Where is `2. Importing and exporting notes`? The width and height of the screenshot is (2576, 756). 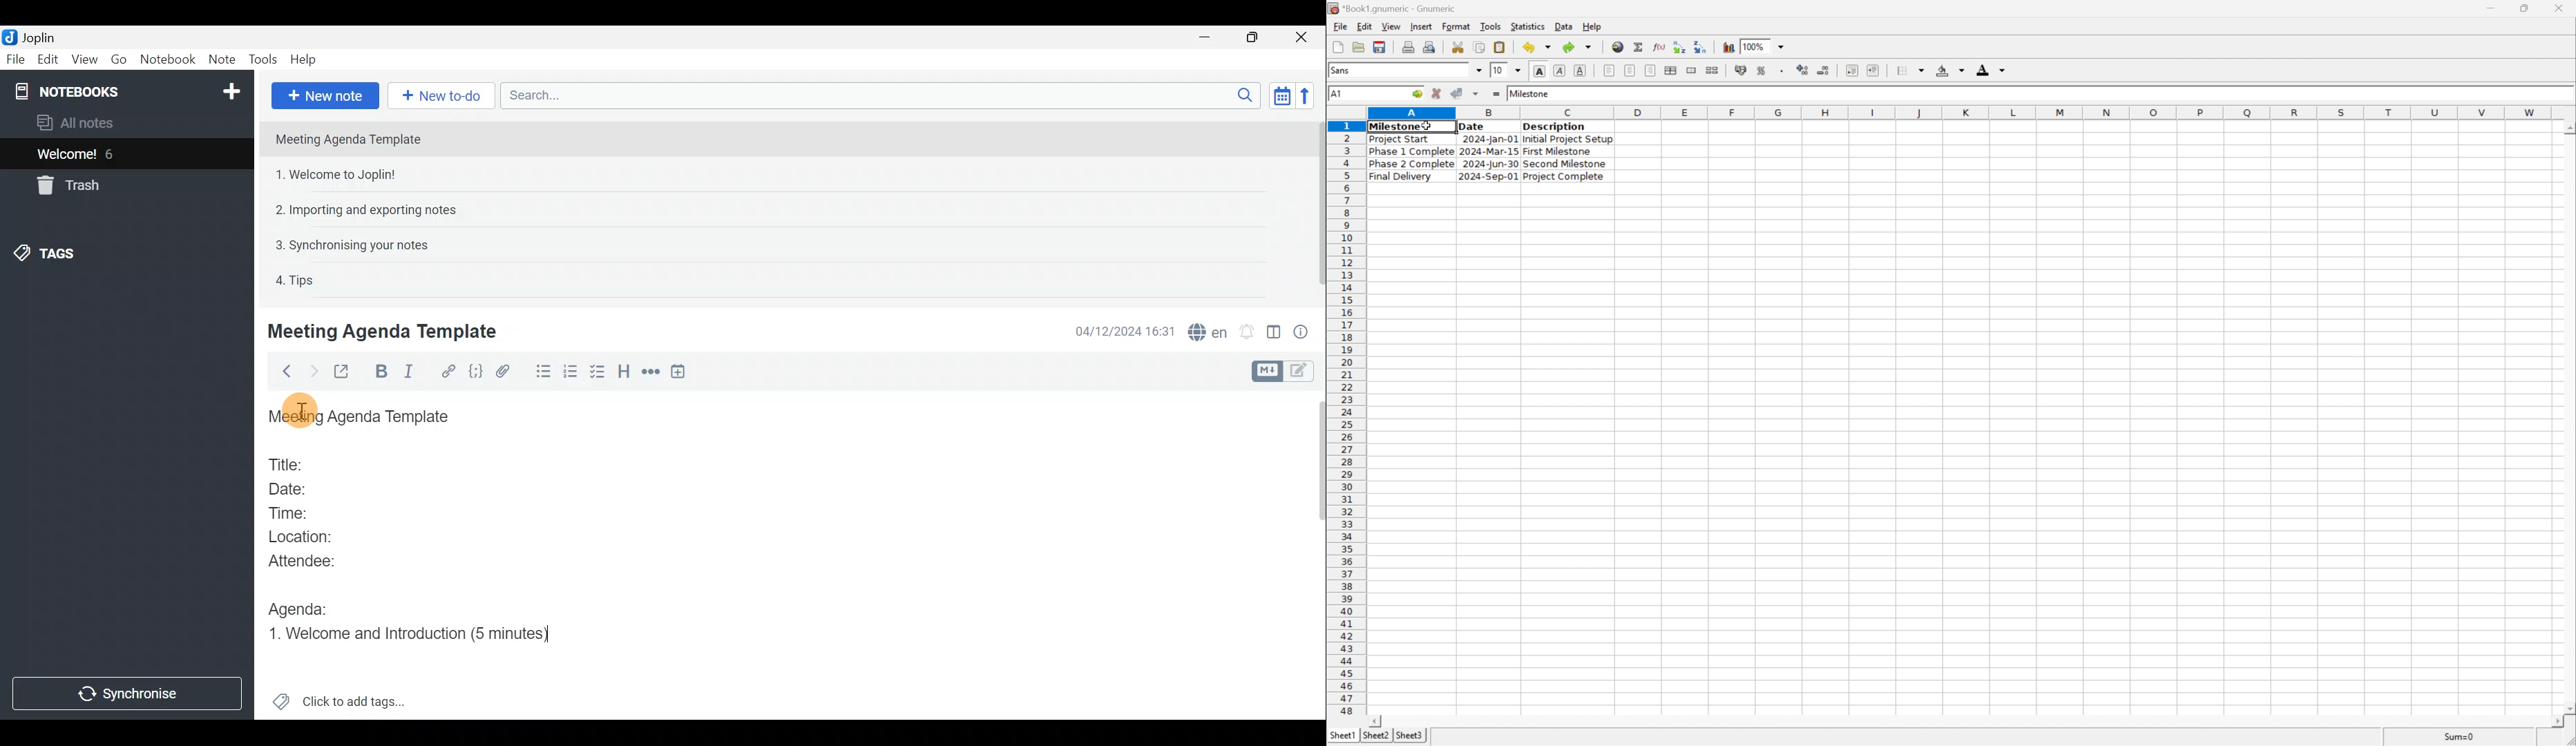 2. Importing and exporting notes is located at coordinates (371, 210).